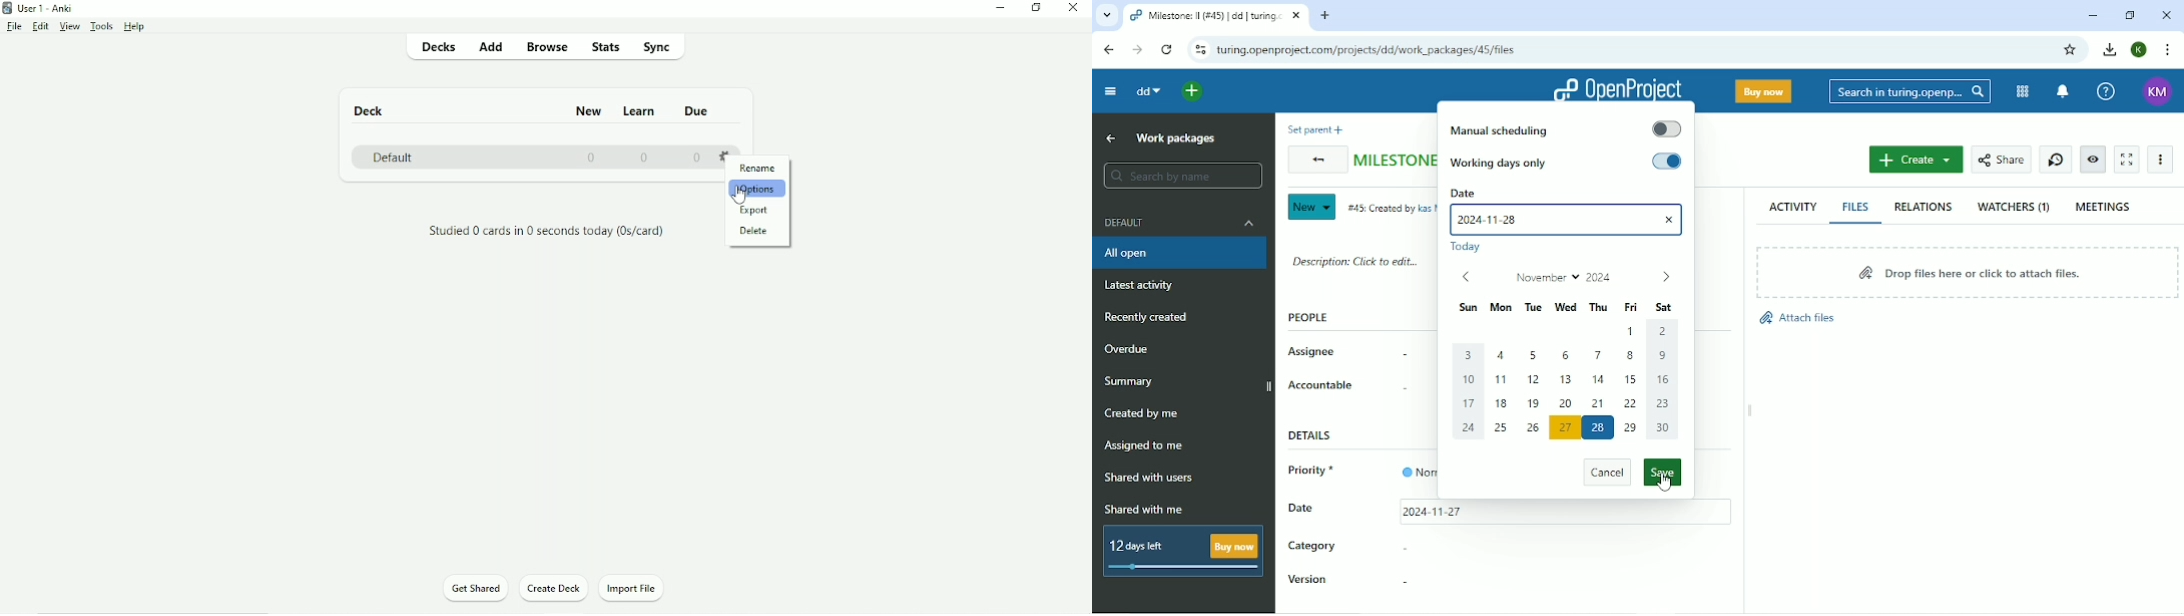 The image size is (2184, 616). I want to click on 0, so click(593, 157).